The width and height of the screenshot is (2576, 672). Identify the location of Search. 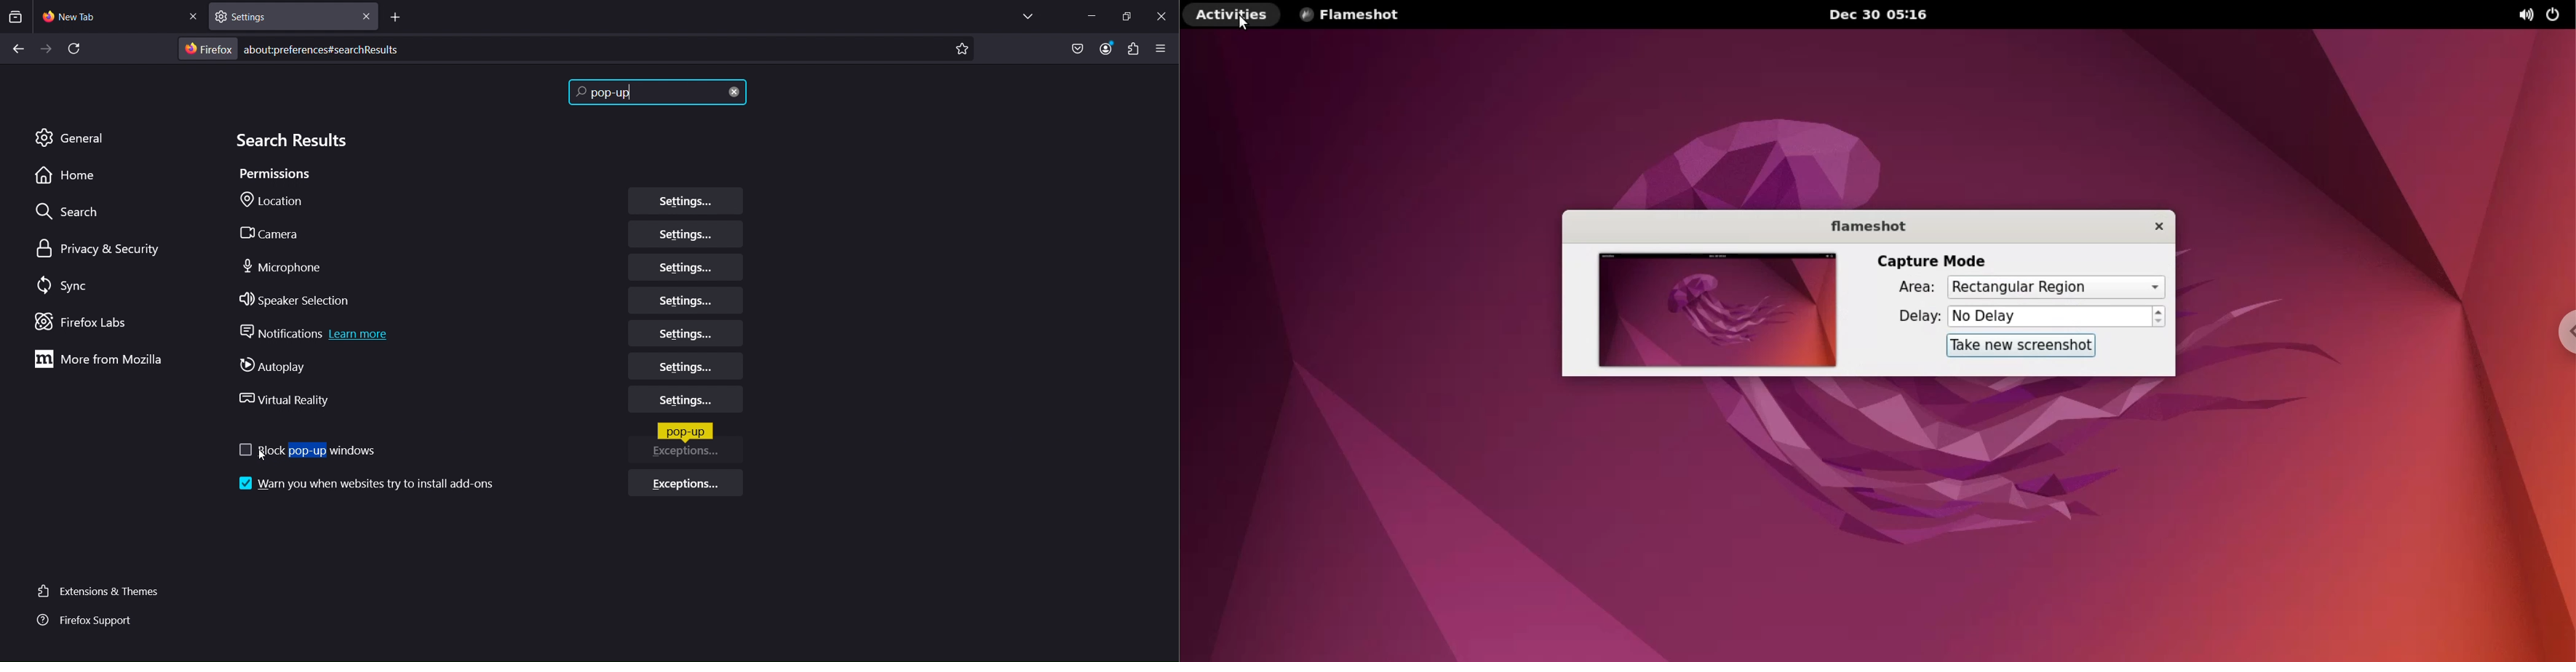
(69, 211).